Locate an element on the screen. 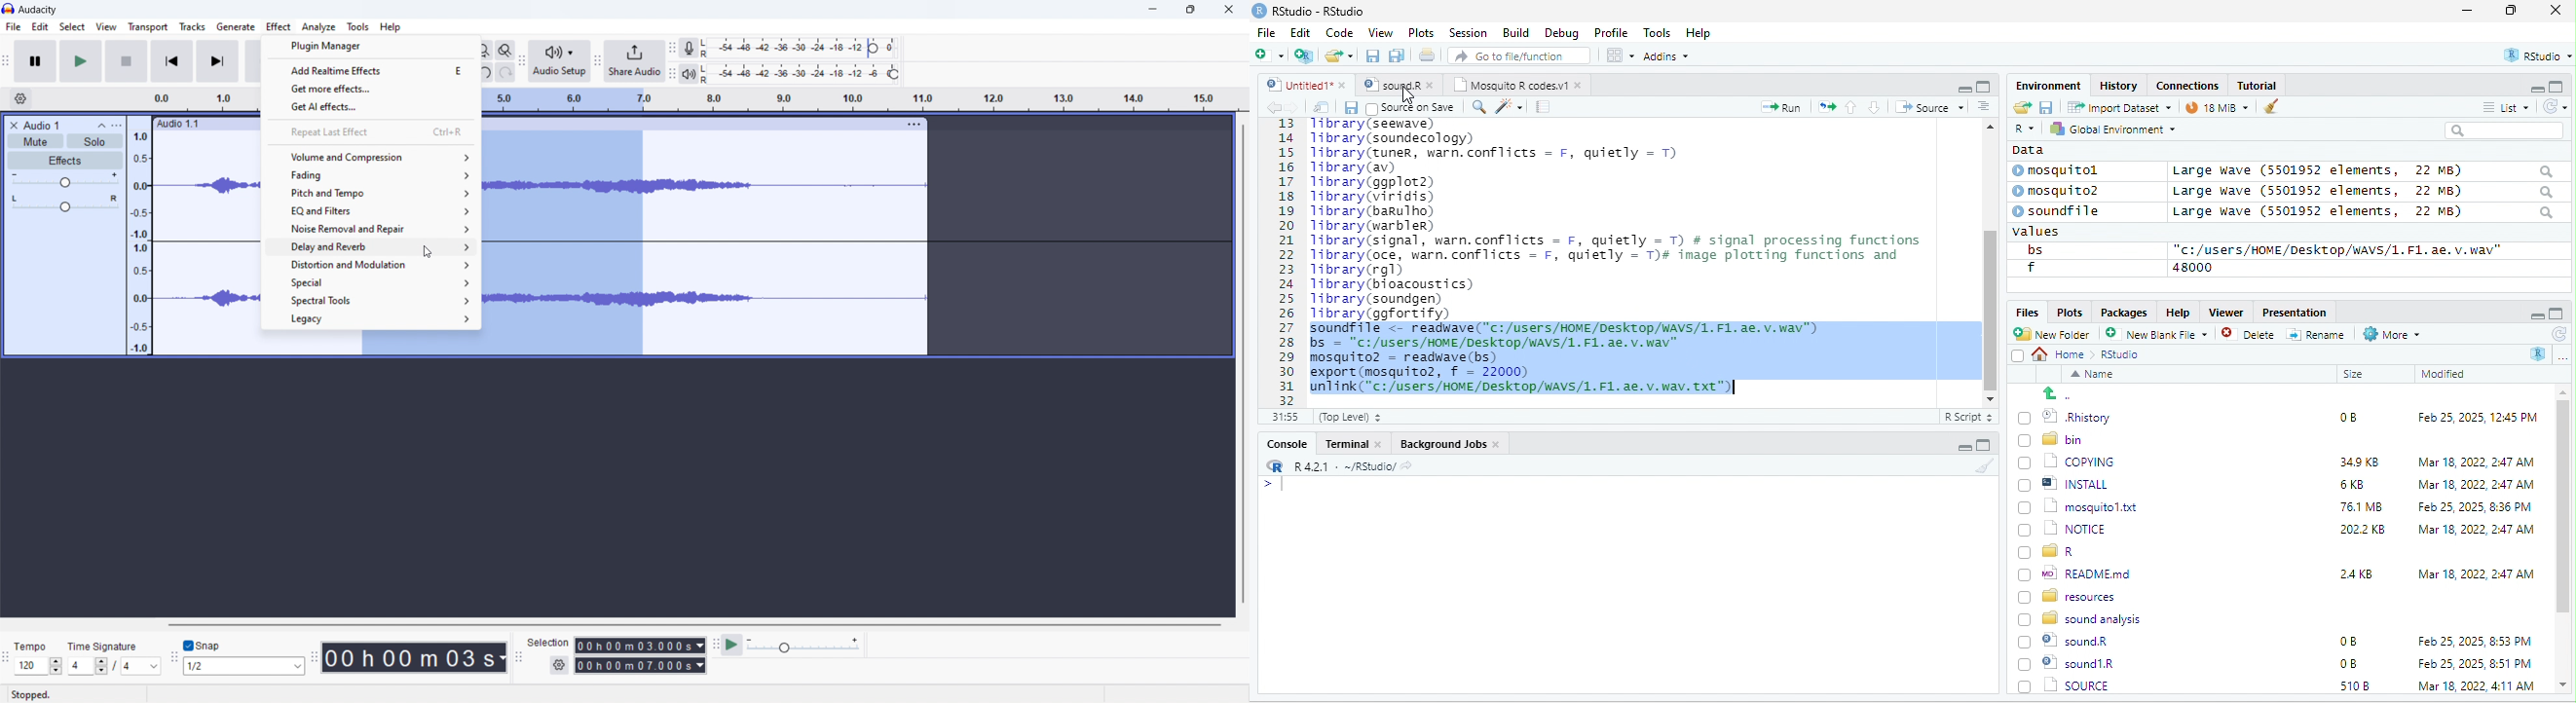 This screenshot has width=2576, height=728. 00 h 00 m 03 s is located at coordinates (415, 657).